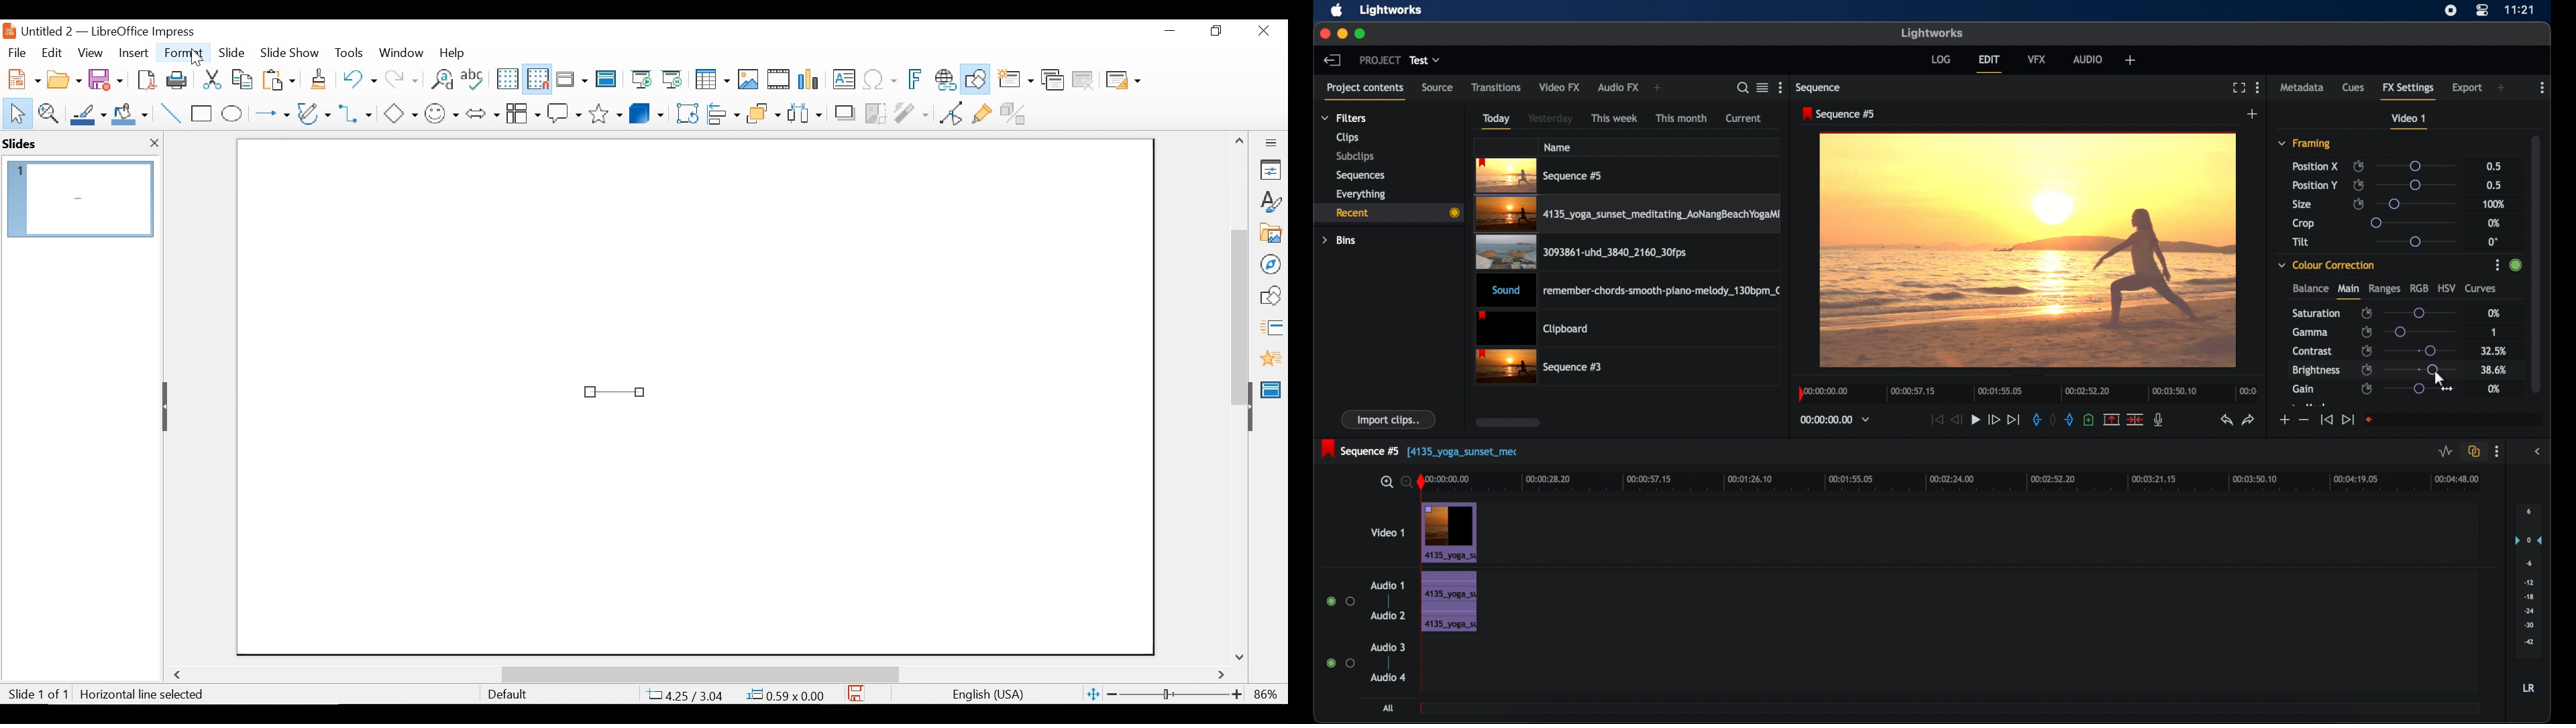  What do you see at coordinates (2022, 394) in the screenshot?
I see `timeline` at bounding box center [2022, 394].